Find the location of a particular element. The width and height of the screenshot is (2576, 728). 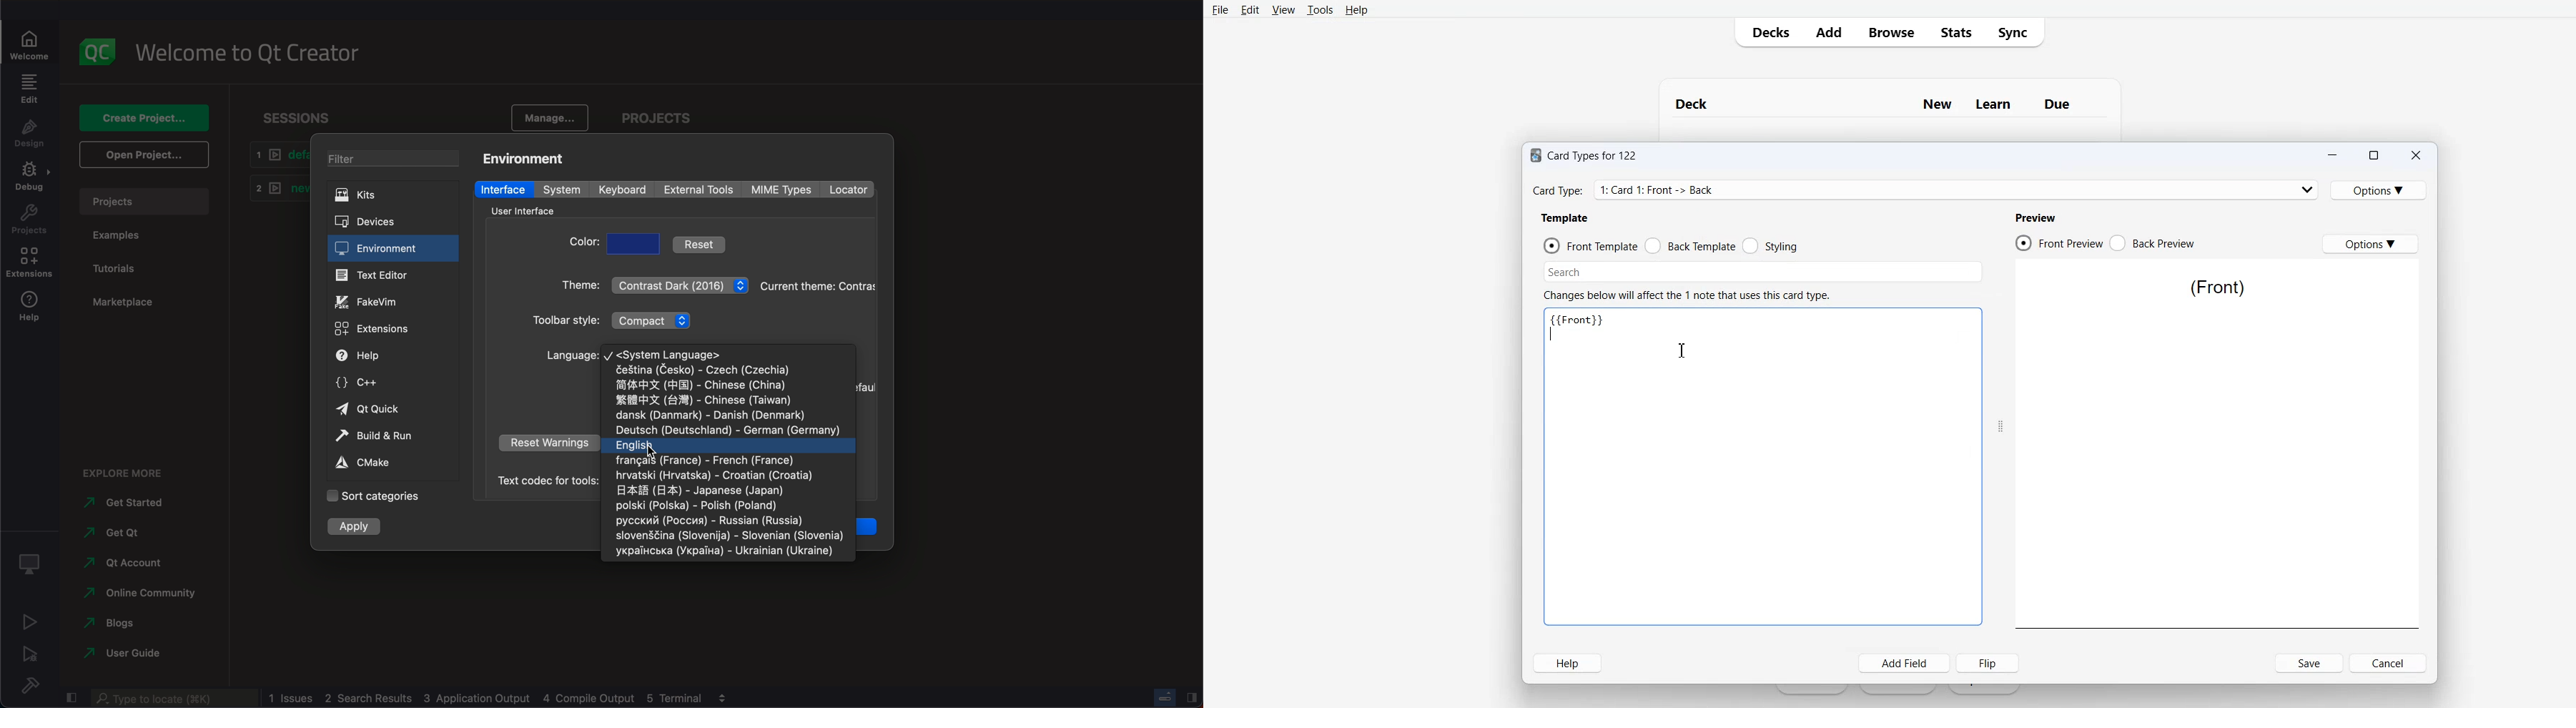

guide is located at coordinates (119, 654).